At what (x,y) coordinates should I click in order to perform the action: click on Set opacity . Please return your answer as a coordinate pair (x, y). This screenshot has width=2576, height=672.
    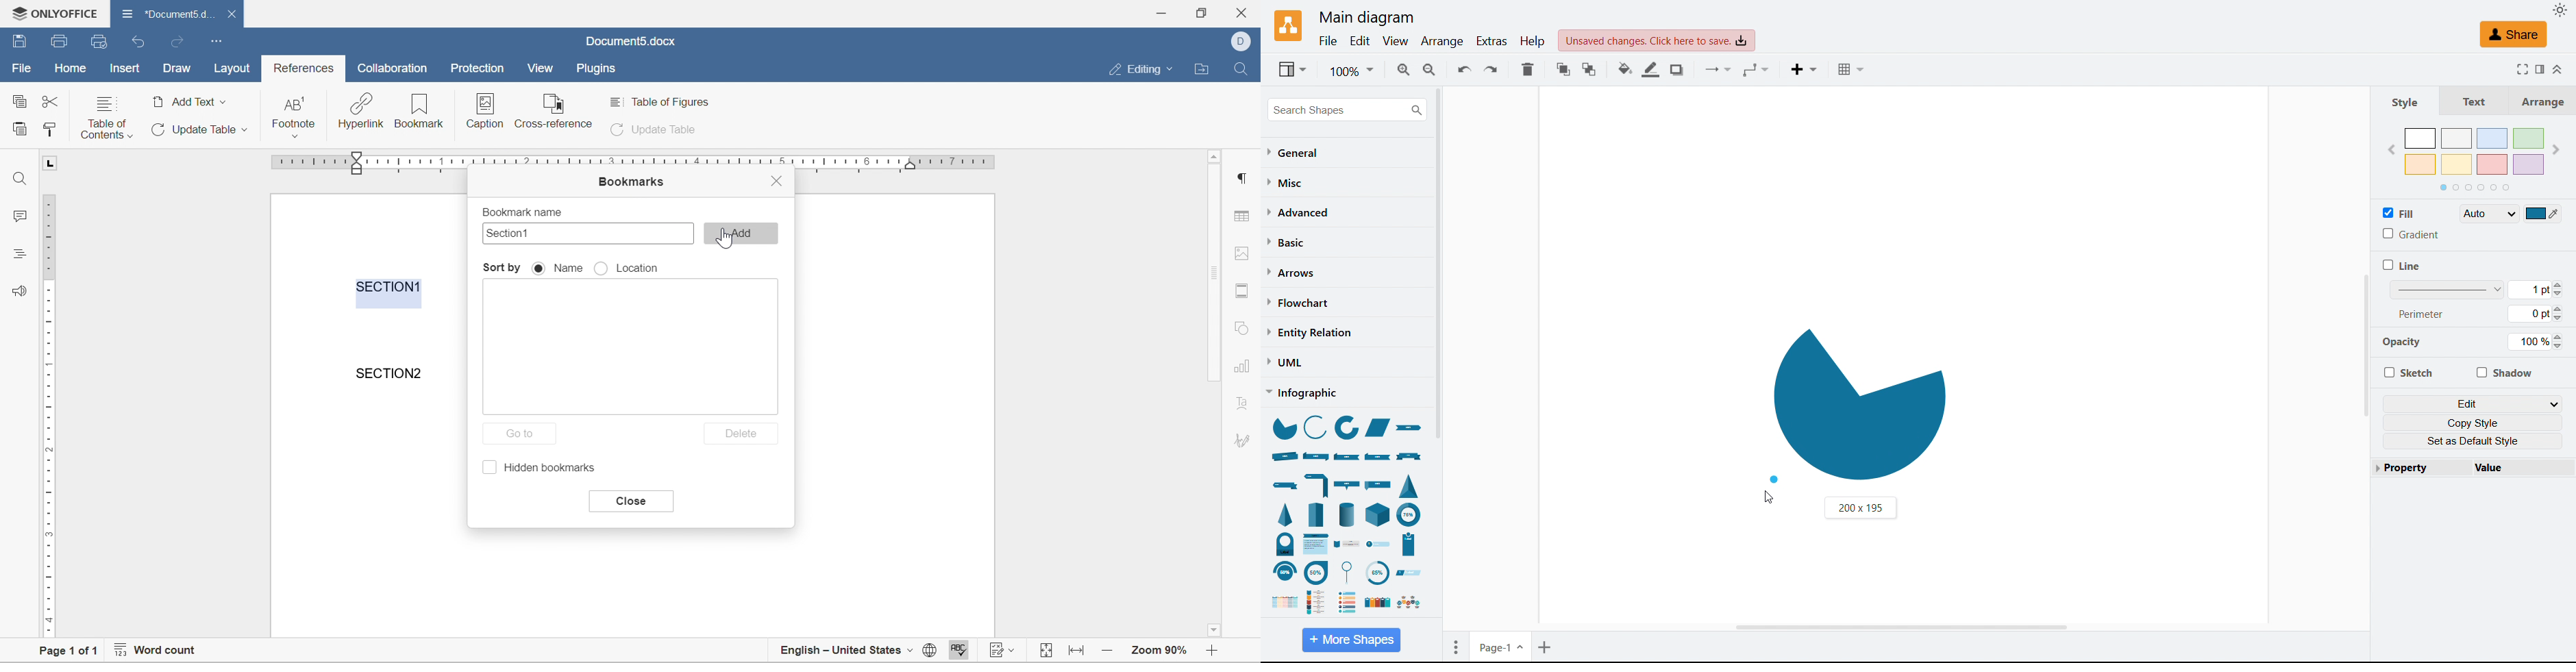
    Looking at the image, I should click on (2535, 342).